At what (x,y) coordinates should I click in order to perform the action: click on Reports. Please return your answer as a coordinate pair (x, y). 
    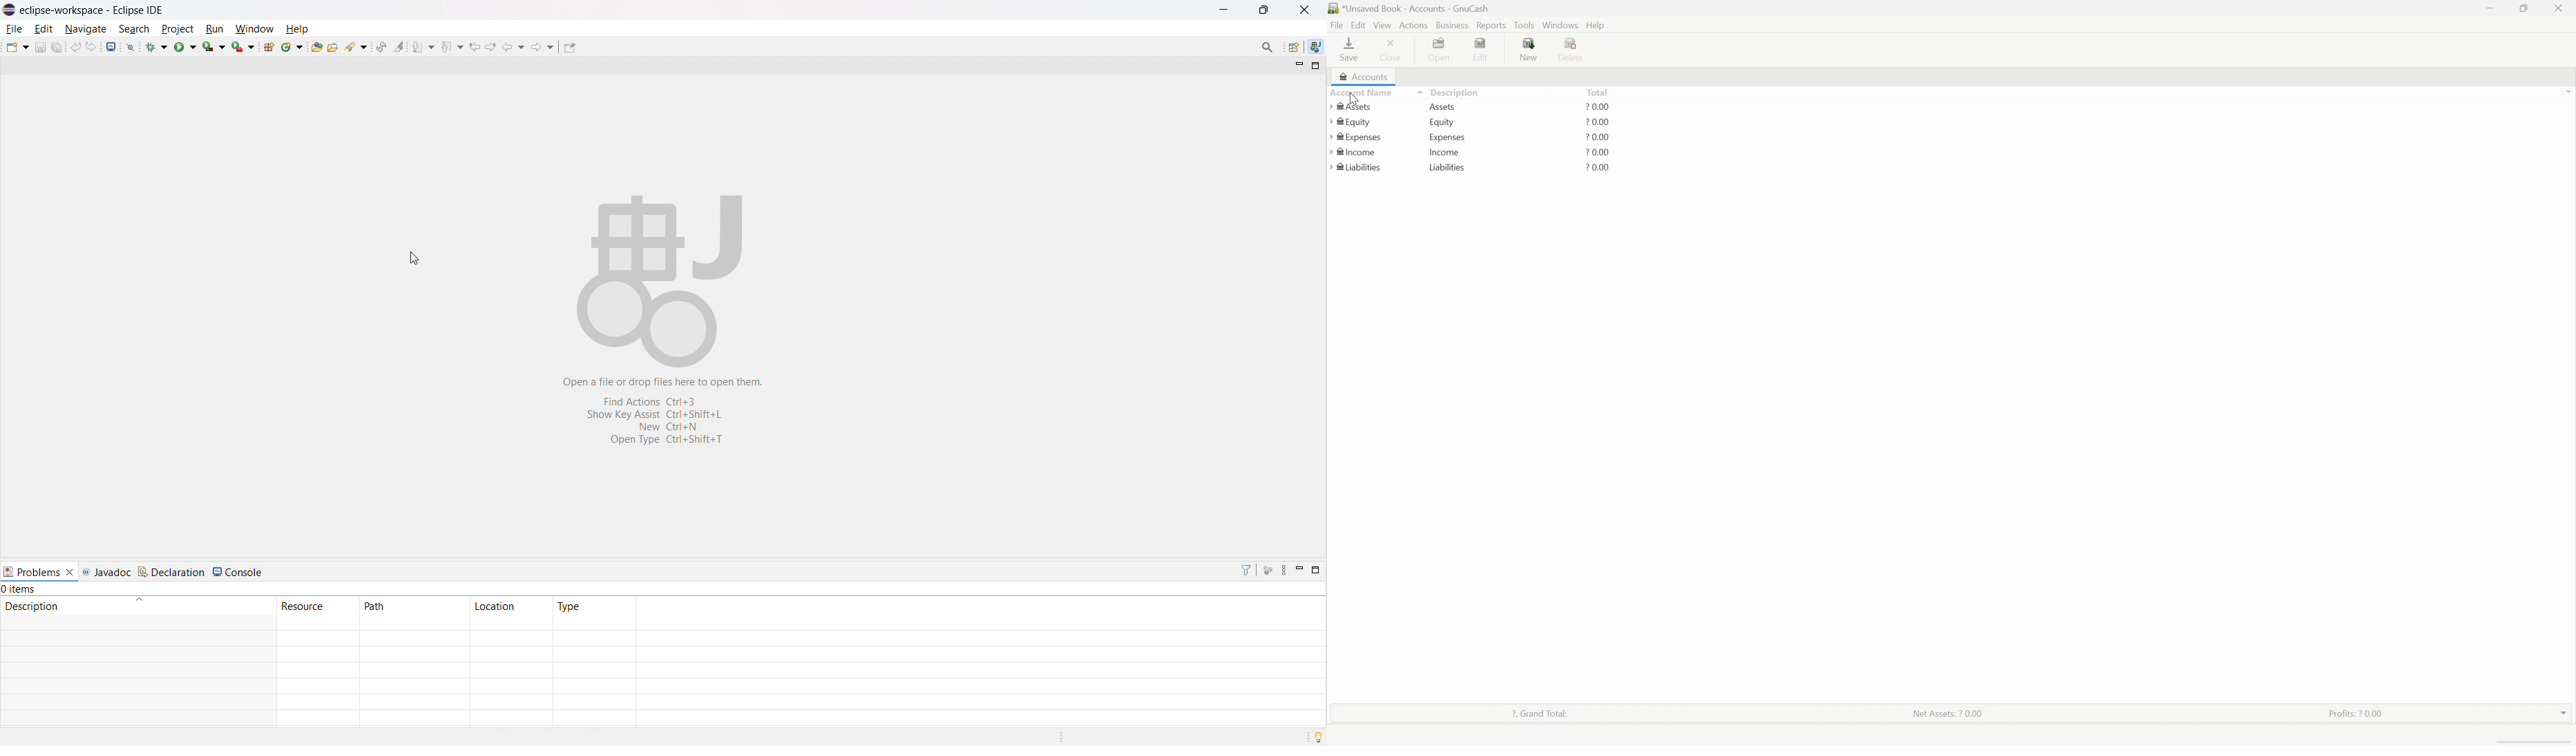
    Looking at the image, I should click on (1490, 25).